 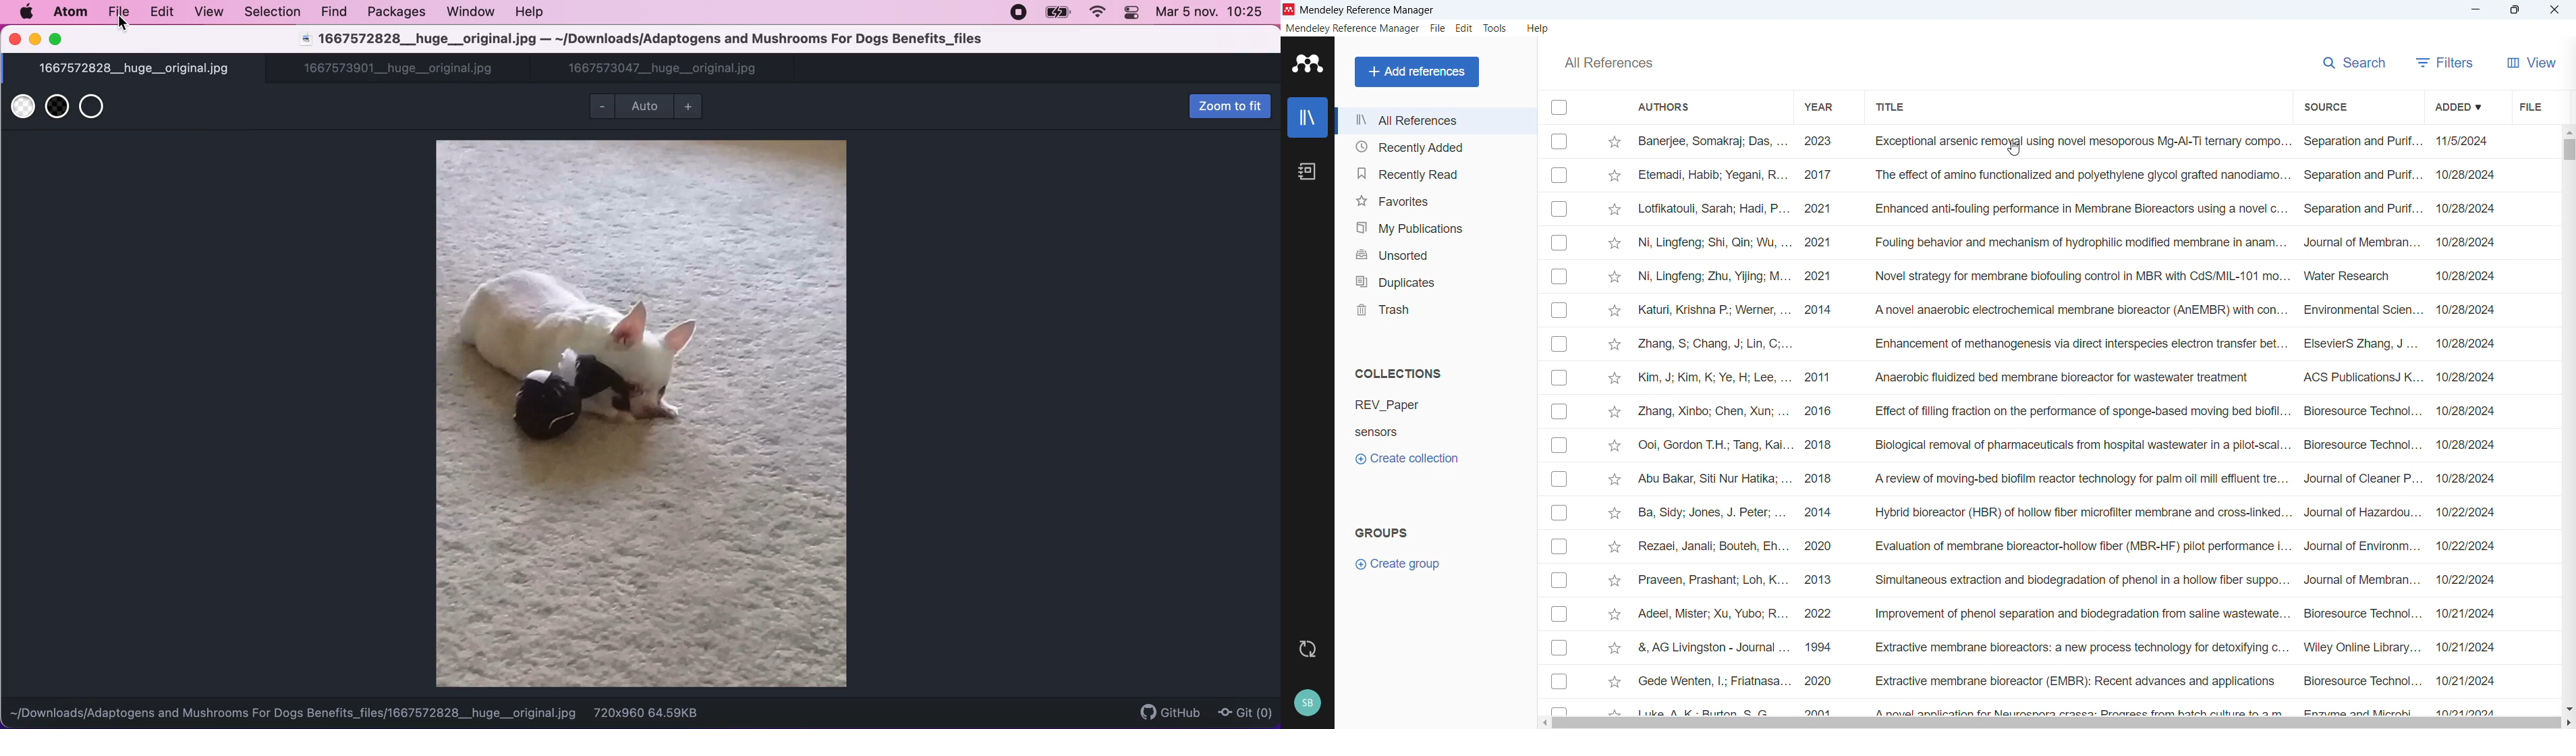 I want to click on 10/22/2024, so click(x=2474, y=580).